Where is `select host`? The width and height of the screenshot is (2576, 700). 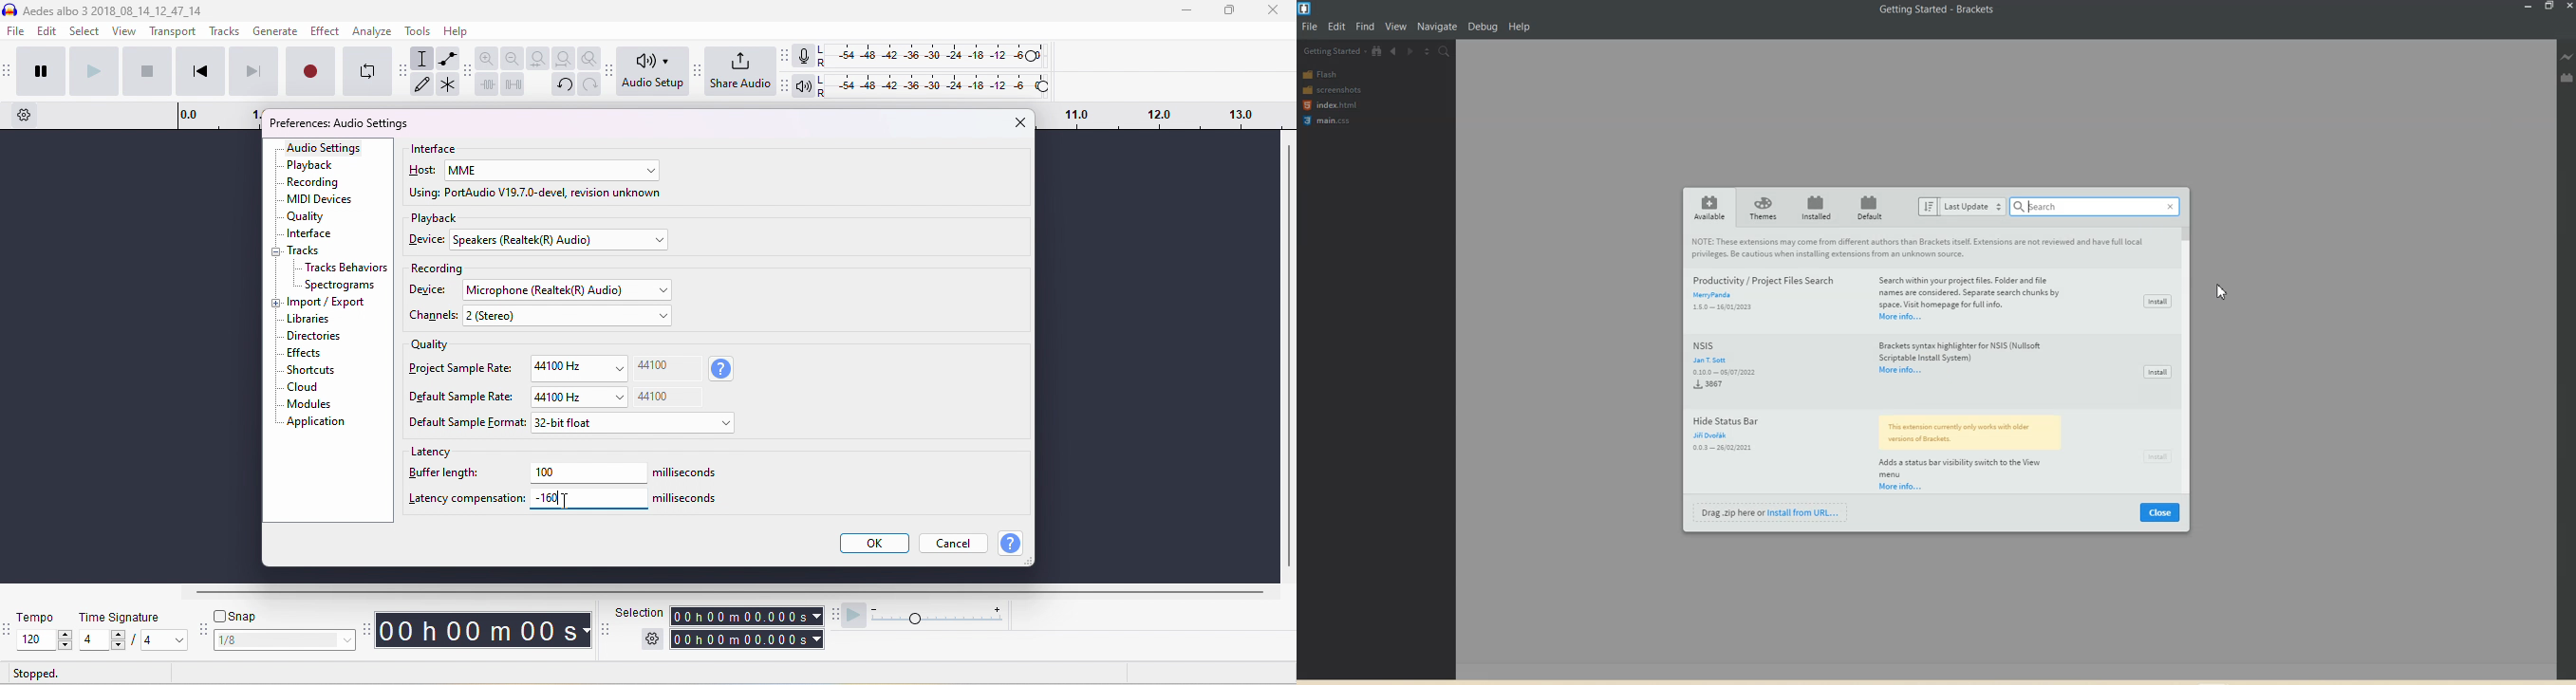
select host is located at coordinates (551, 171).